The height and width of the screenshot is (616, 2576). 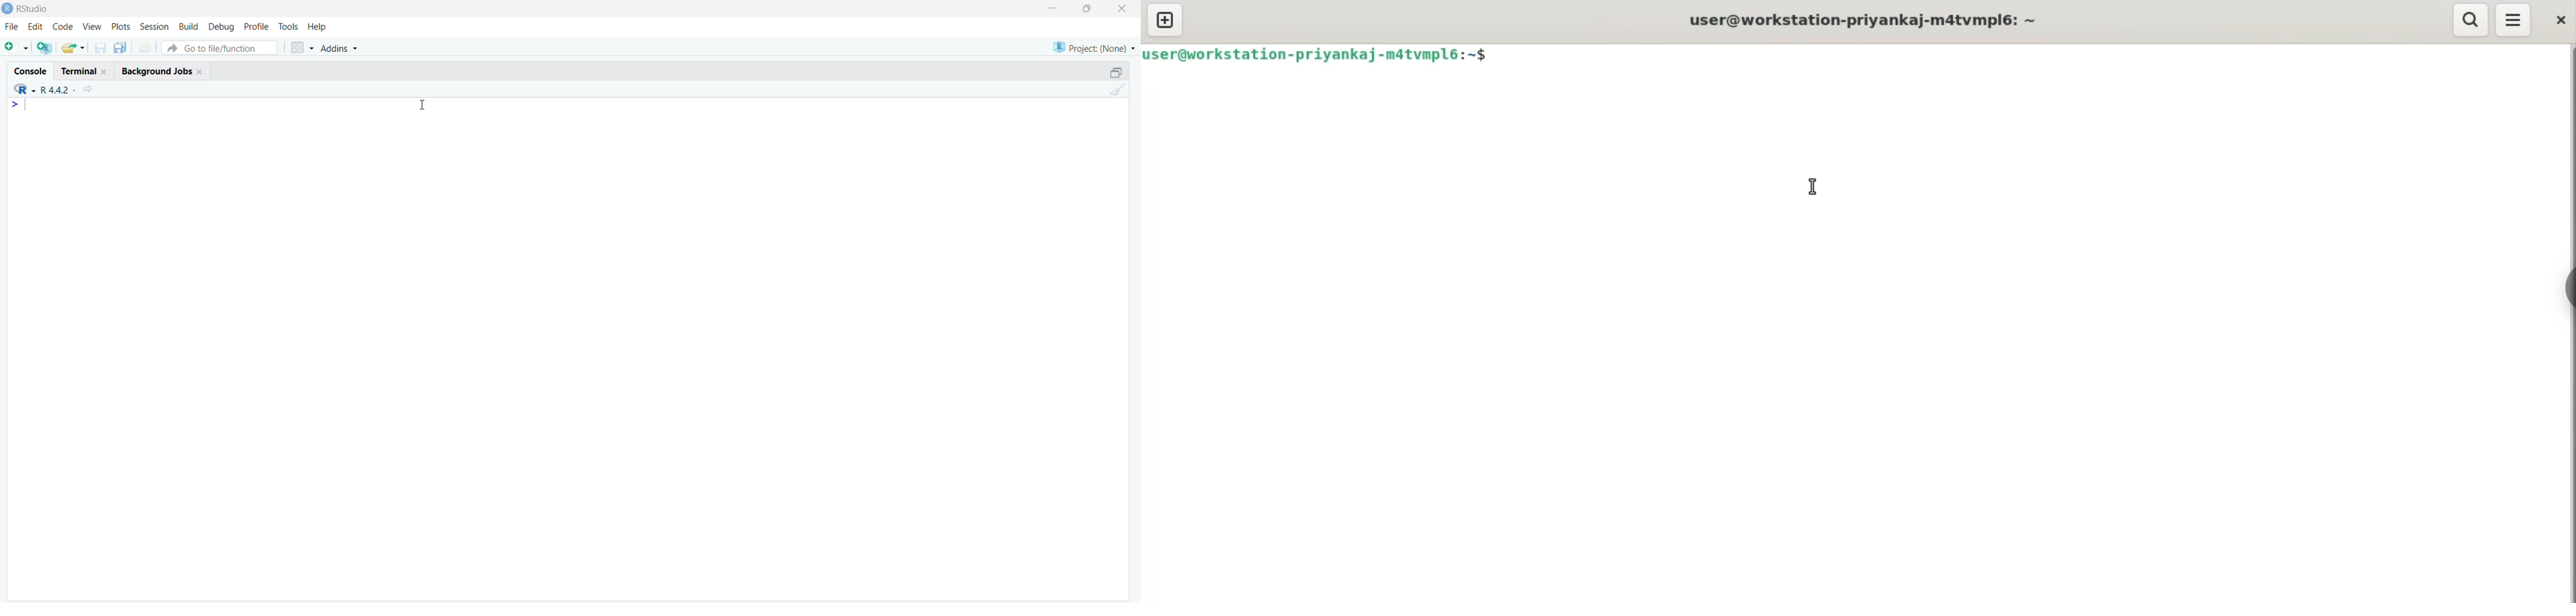 What do you see at coordinates (149, 46) in the screenshot?
I see `Print the current file` at bounding box center [149, 46].